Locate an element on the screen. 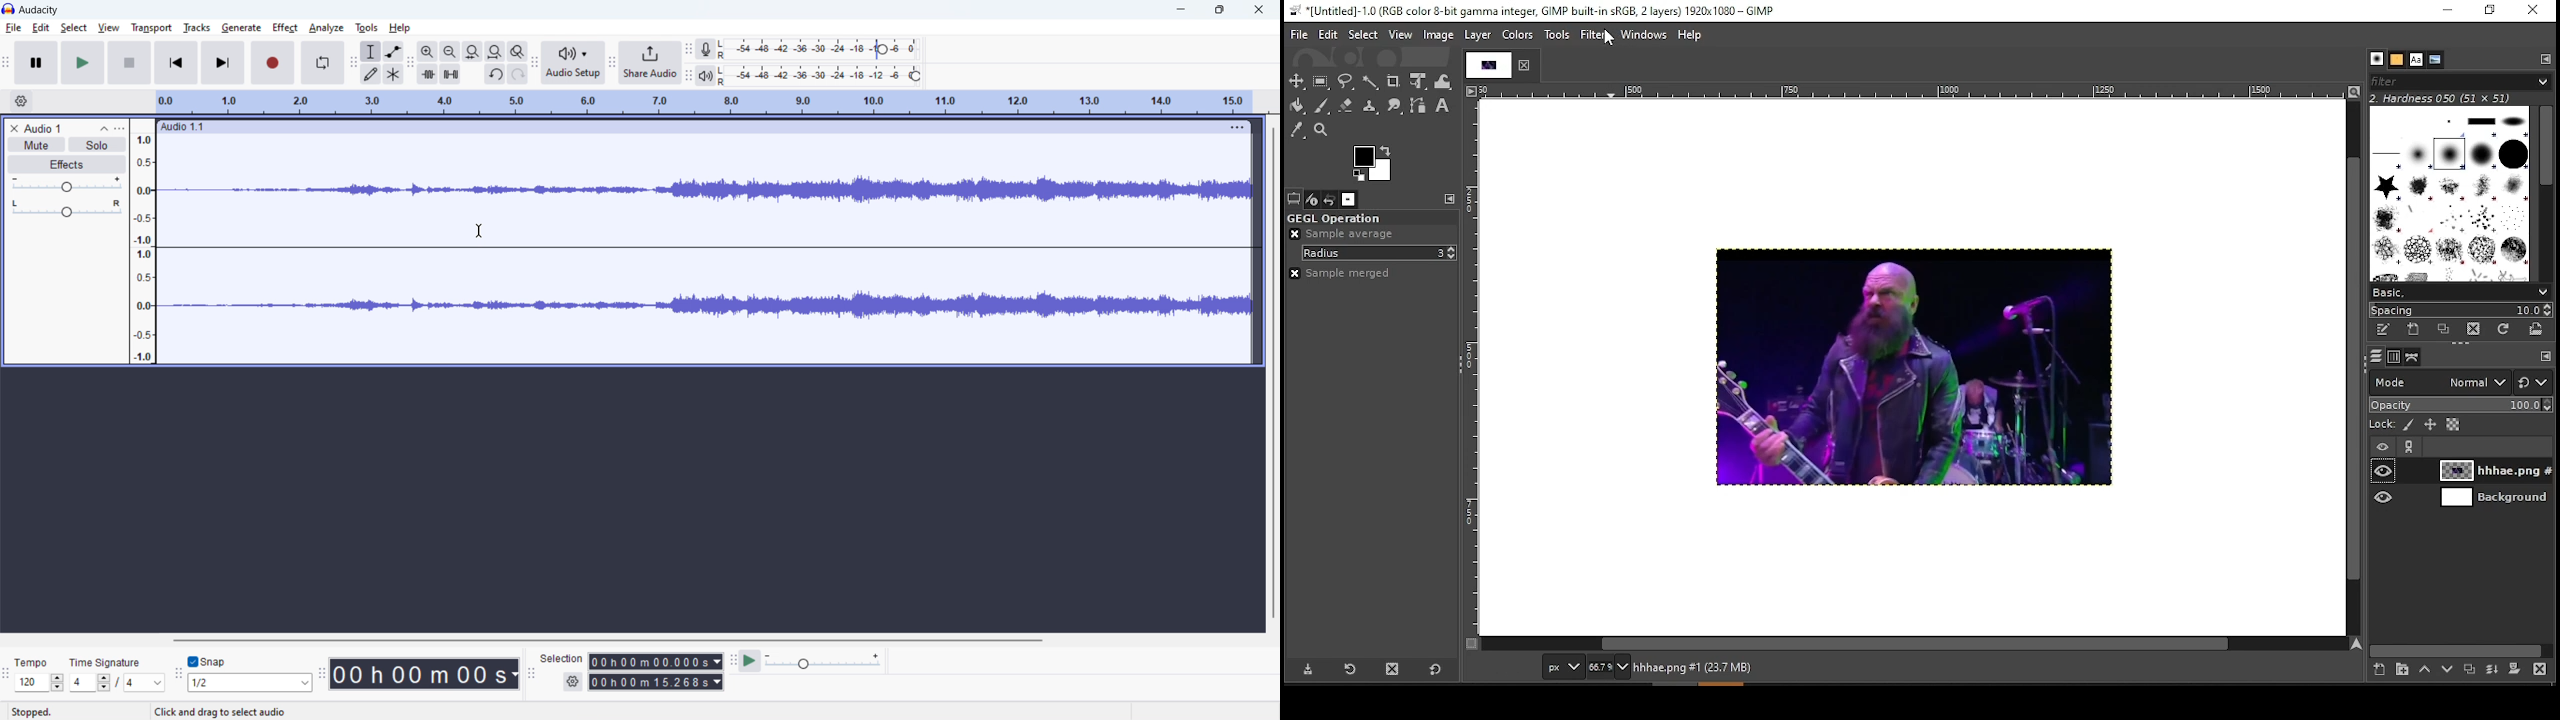 This screenshot has width=2576, height=728. patterns is located at coordinates (2397, 60).